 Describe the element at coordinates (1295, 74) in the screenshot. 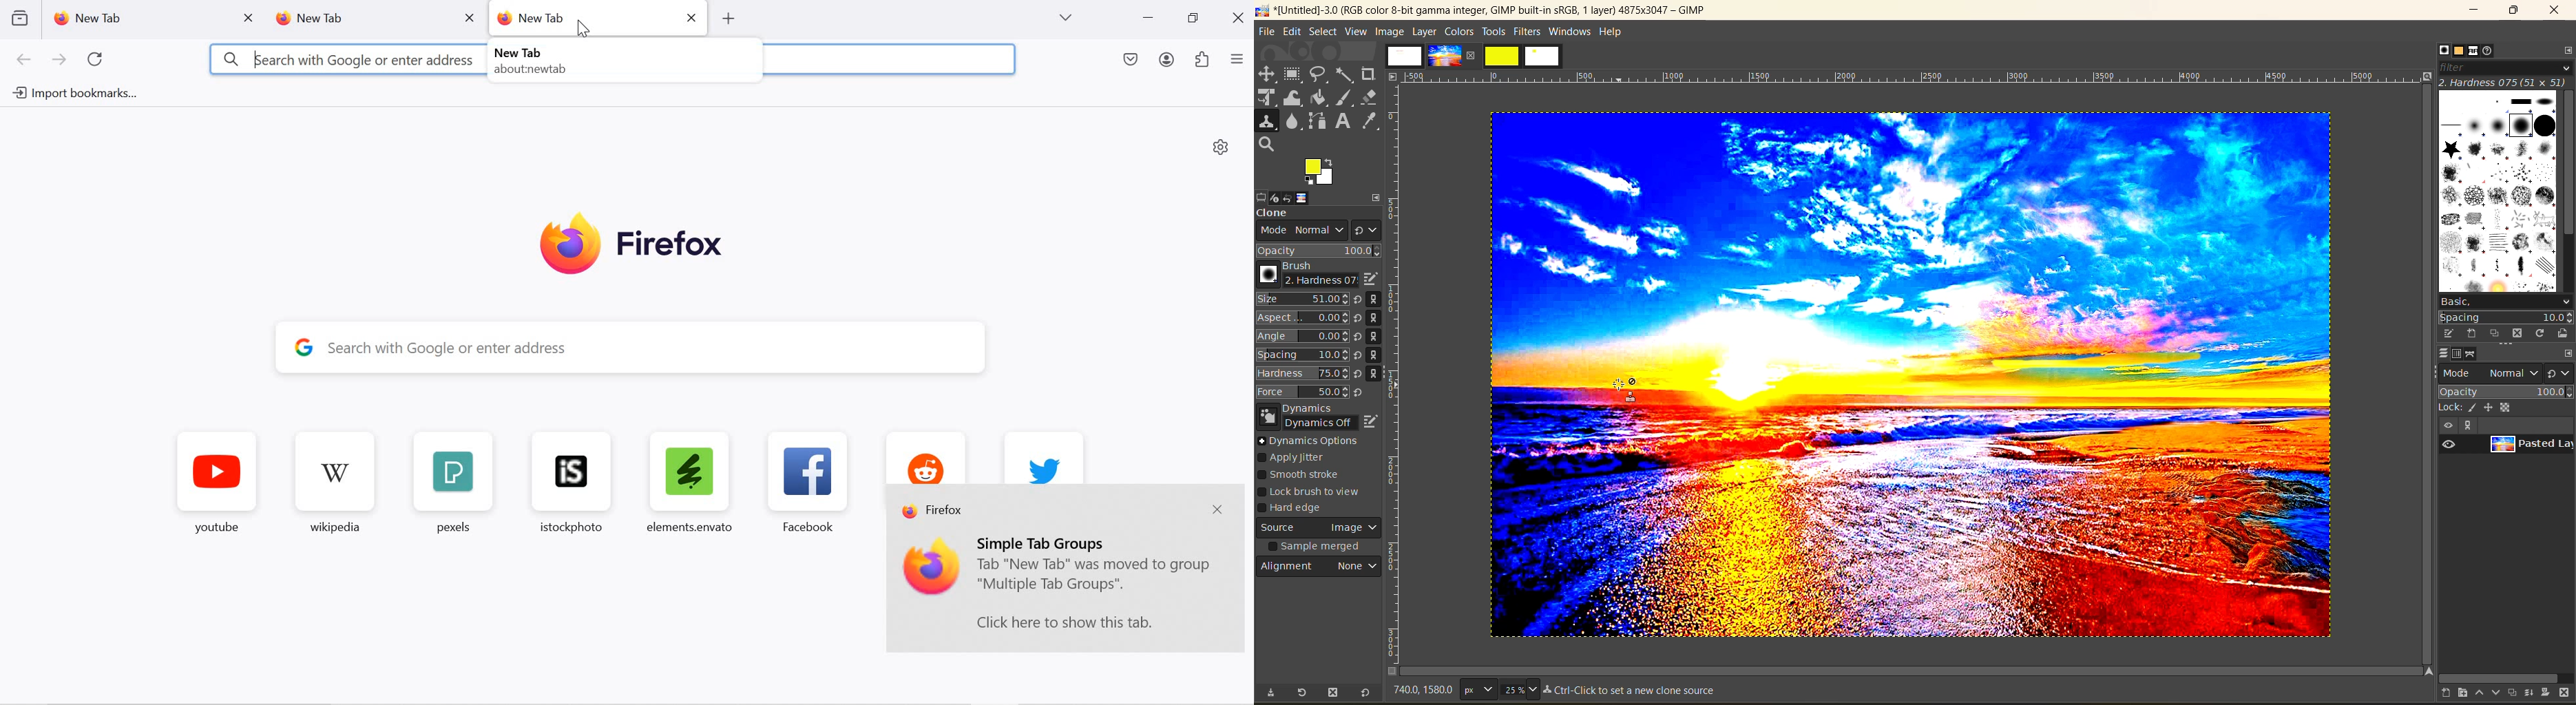

I see `rectangle select tool` at that location.